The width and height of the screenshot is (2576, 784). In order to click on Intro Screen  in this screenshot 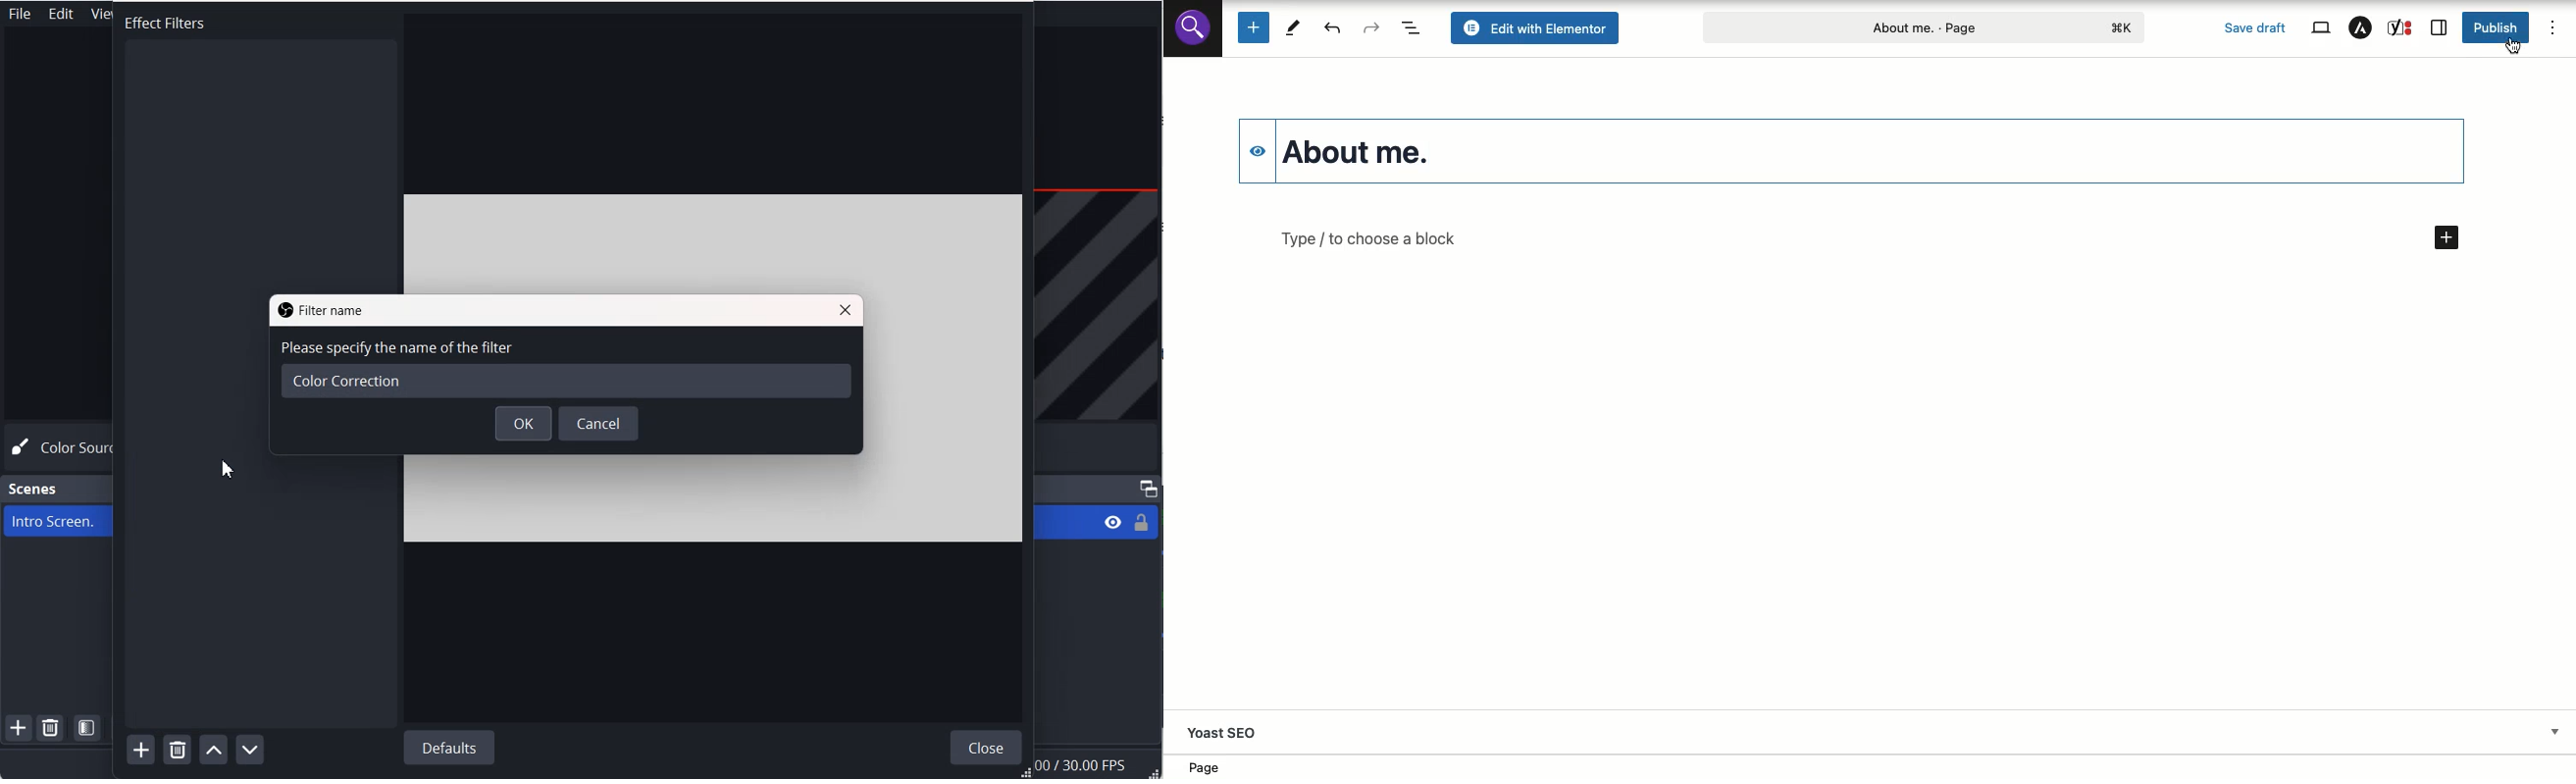, I will do `click(54, 520)`.